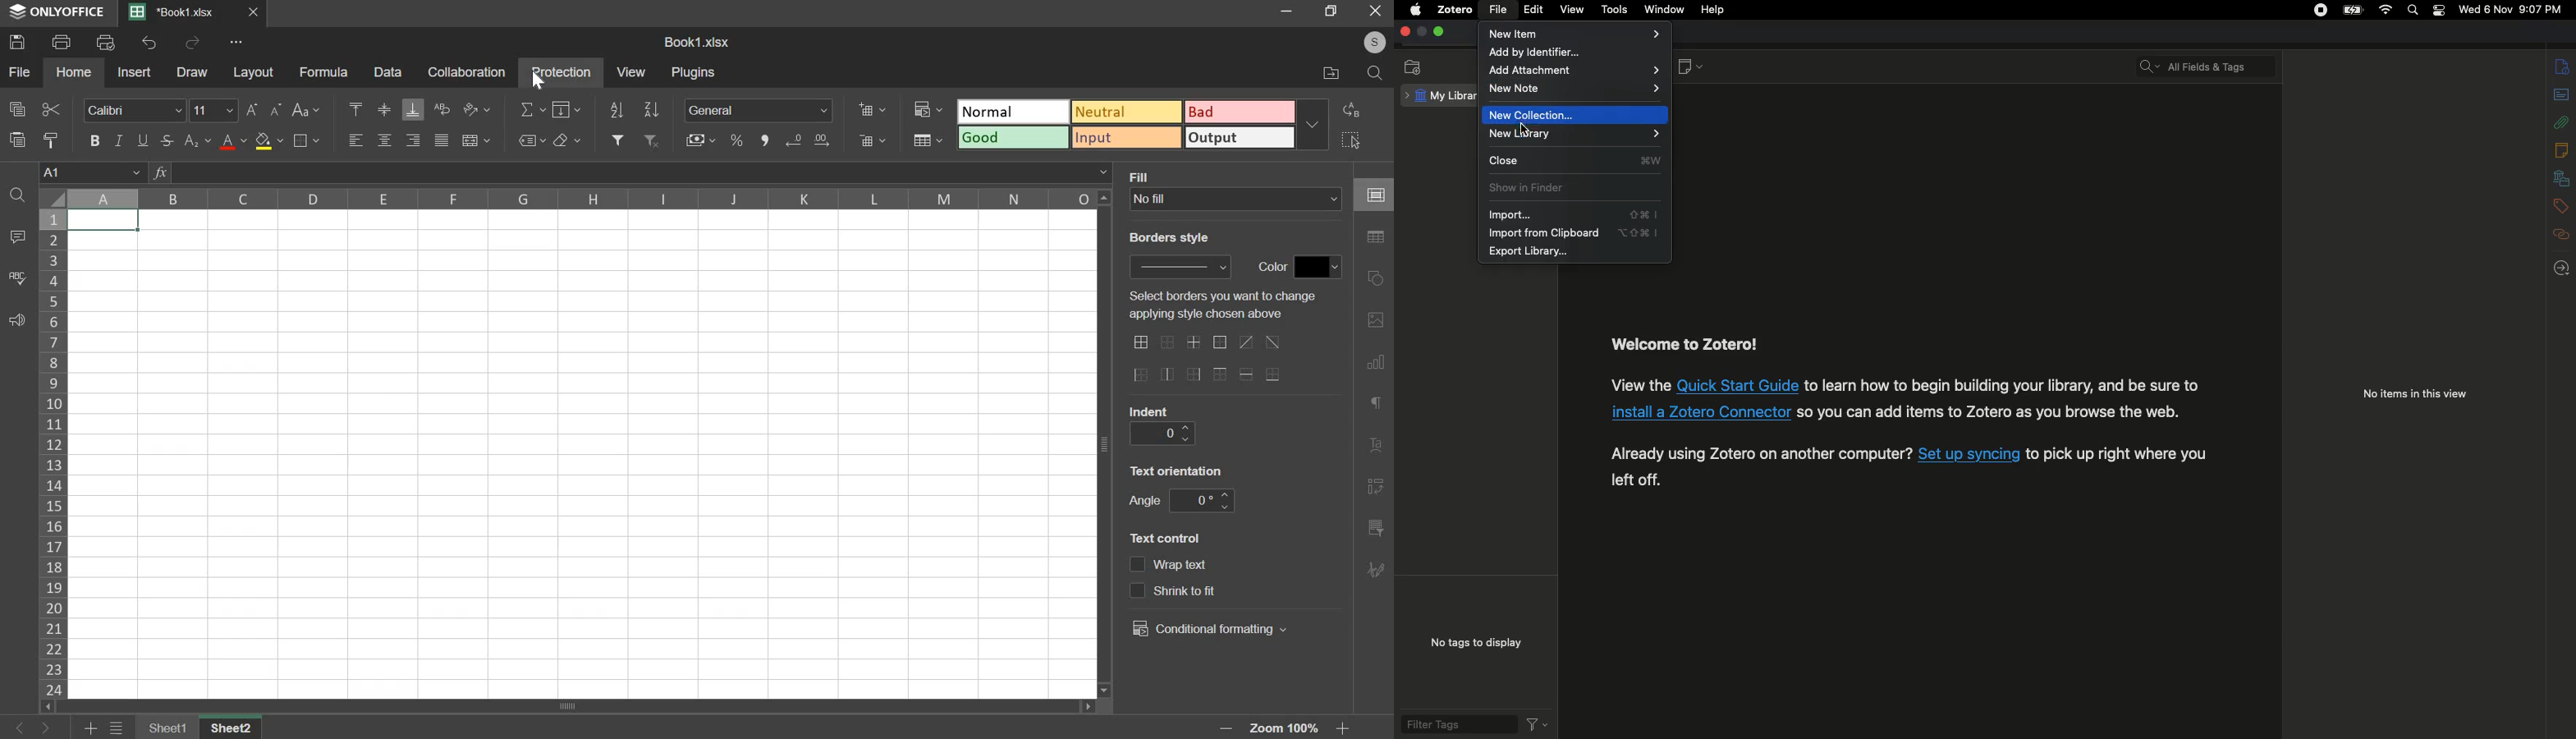  What do you see at coordinates (1378, 402) in the screenshot?
I see `right side bar` at bounding box center [1378, 402].